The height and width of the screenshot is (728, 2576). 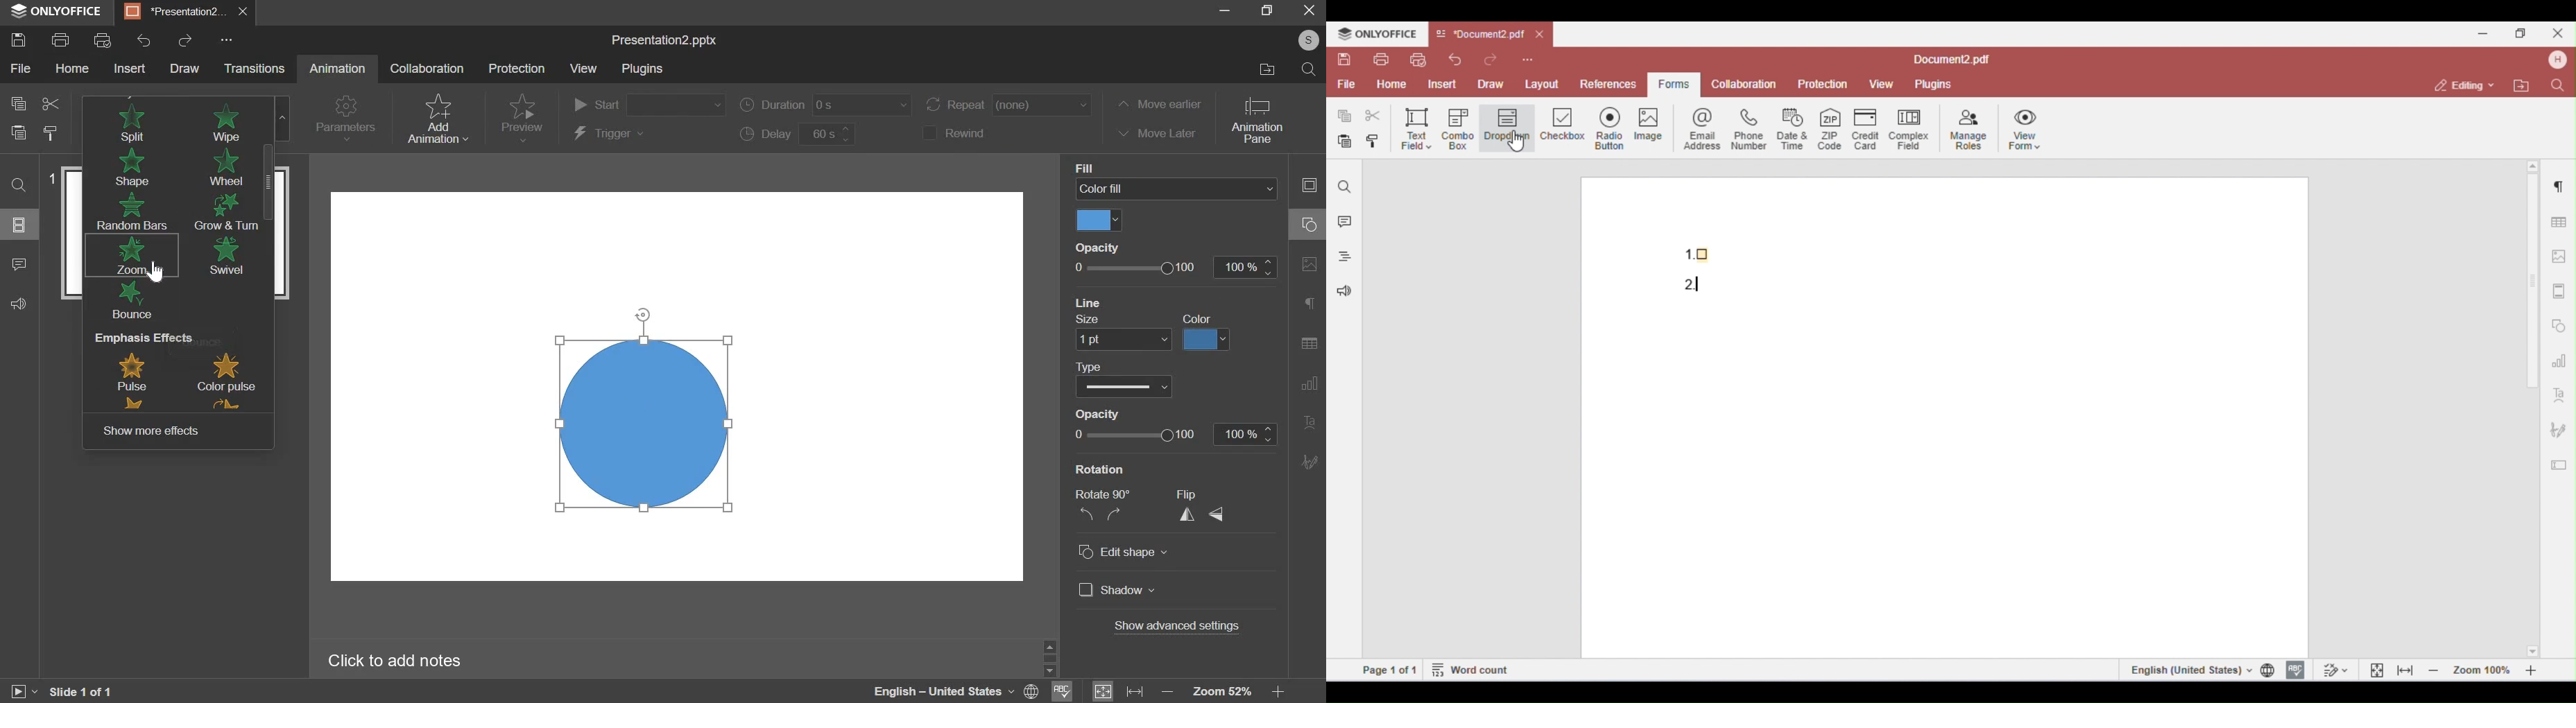 What do you see at coordinates (1160, 132) in the screenshot?
I see `move later` at bounding box center [1160, 132].